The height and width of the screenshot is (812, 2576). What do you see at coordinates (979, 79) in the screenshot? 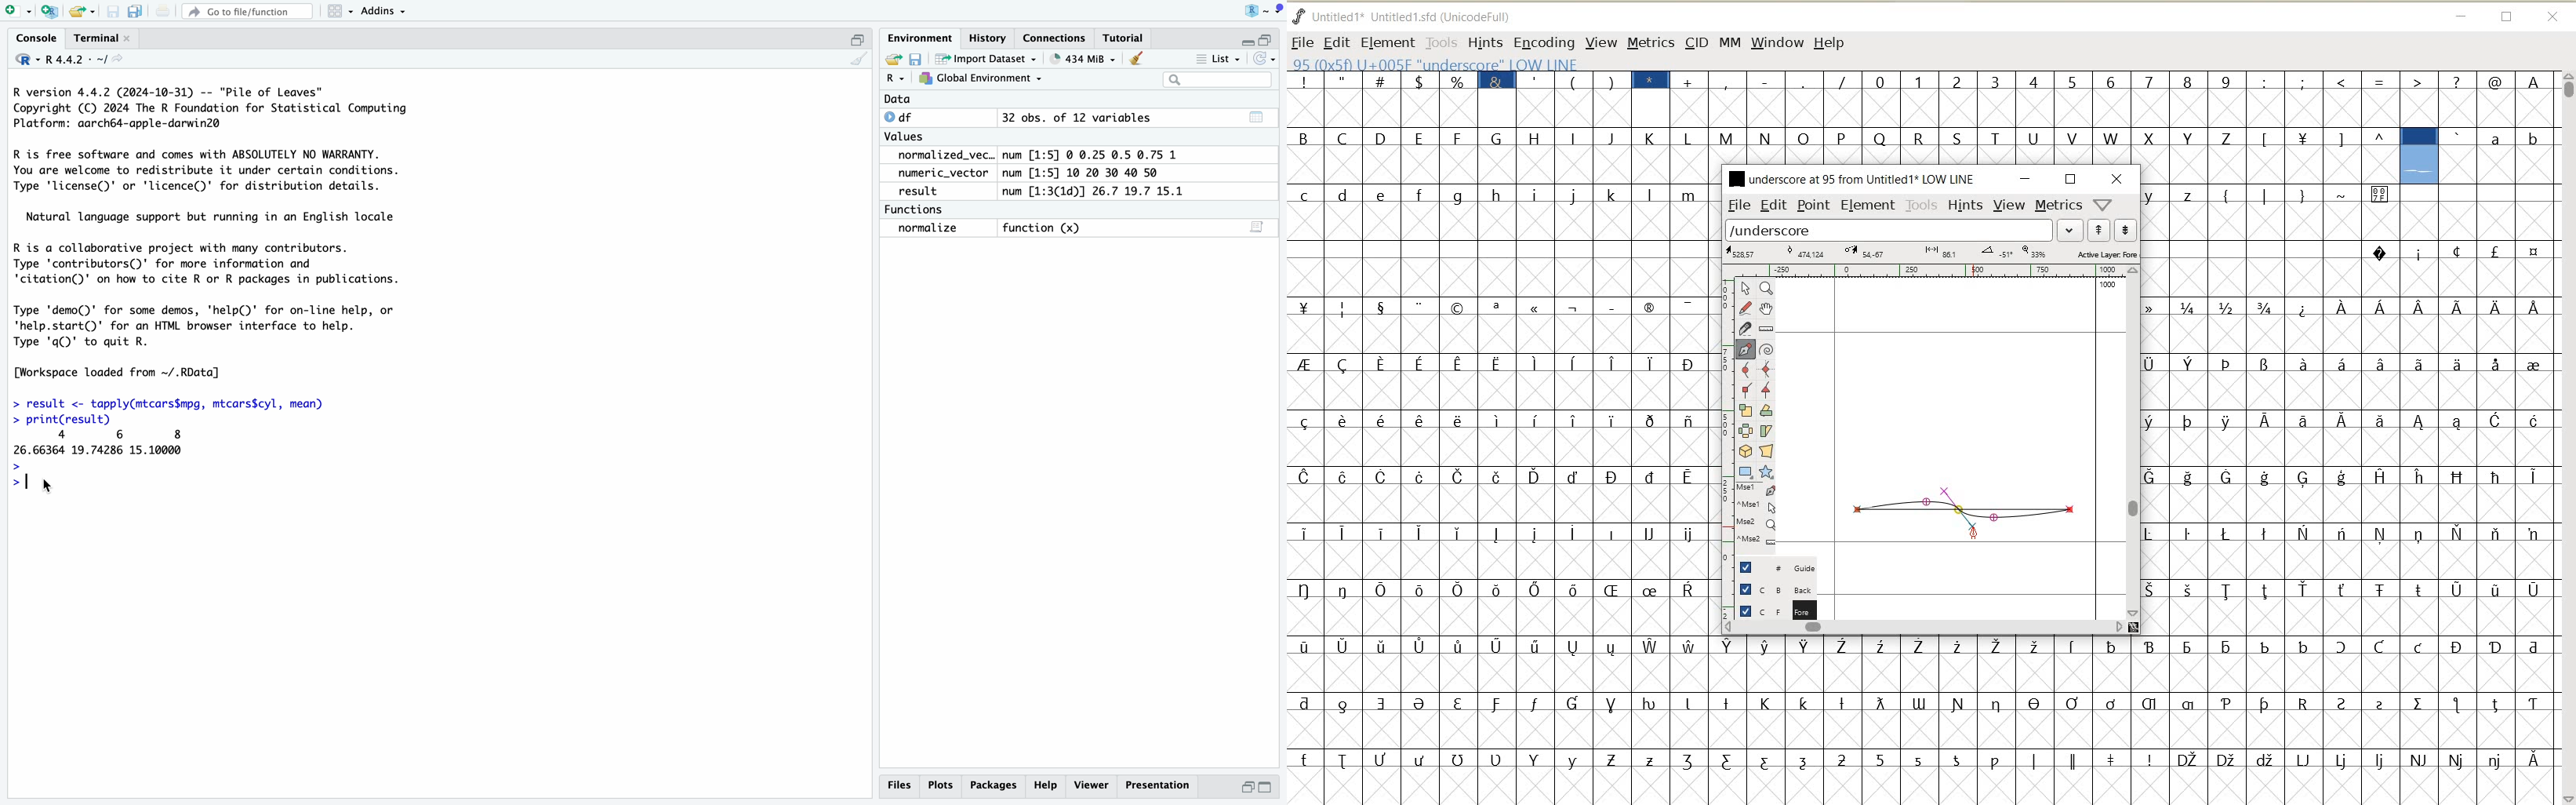
I see `Global Environment` at bounding box center [979, 79].